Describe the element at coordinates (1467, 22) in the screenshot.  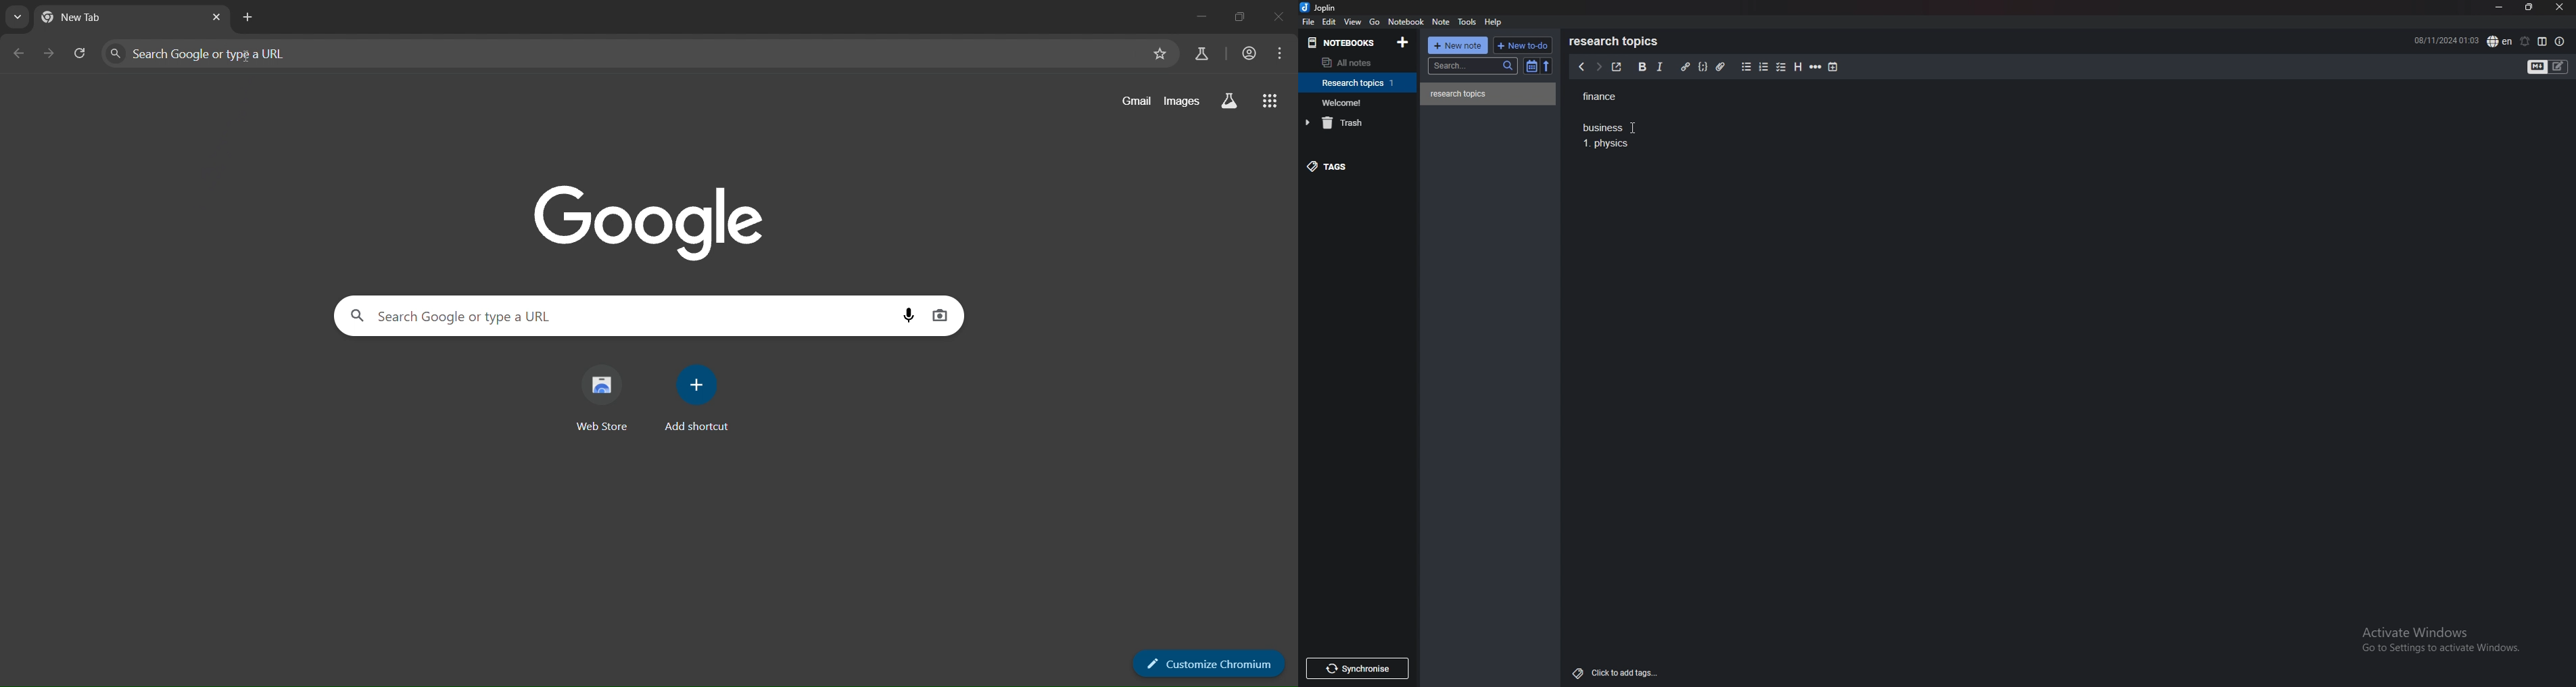
I see `tools` at that location.